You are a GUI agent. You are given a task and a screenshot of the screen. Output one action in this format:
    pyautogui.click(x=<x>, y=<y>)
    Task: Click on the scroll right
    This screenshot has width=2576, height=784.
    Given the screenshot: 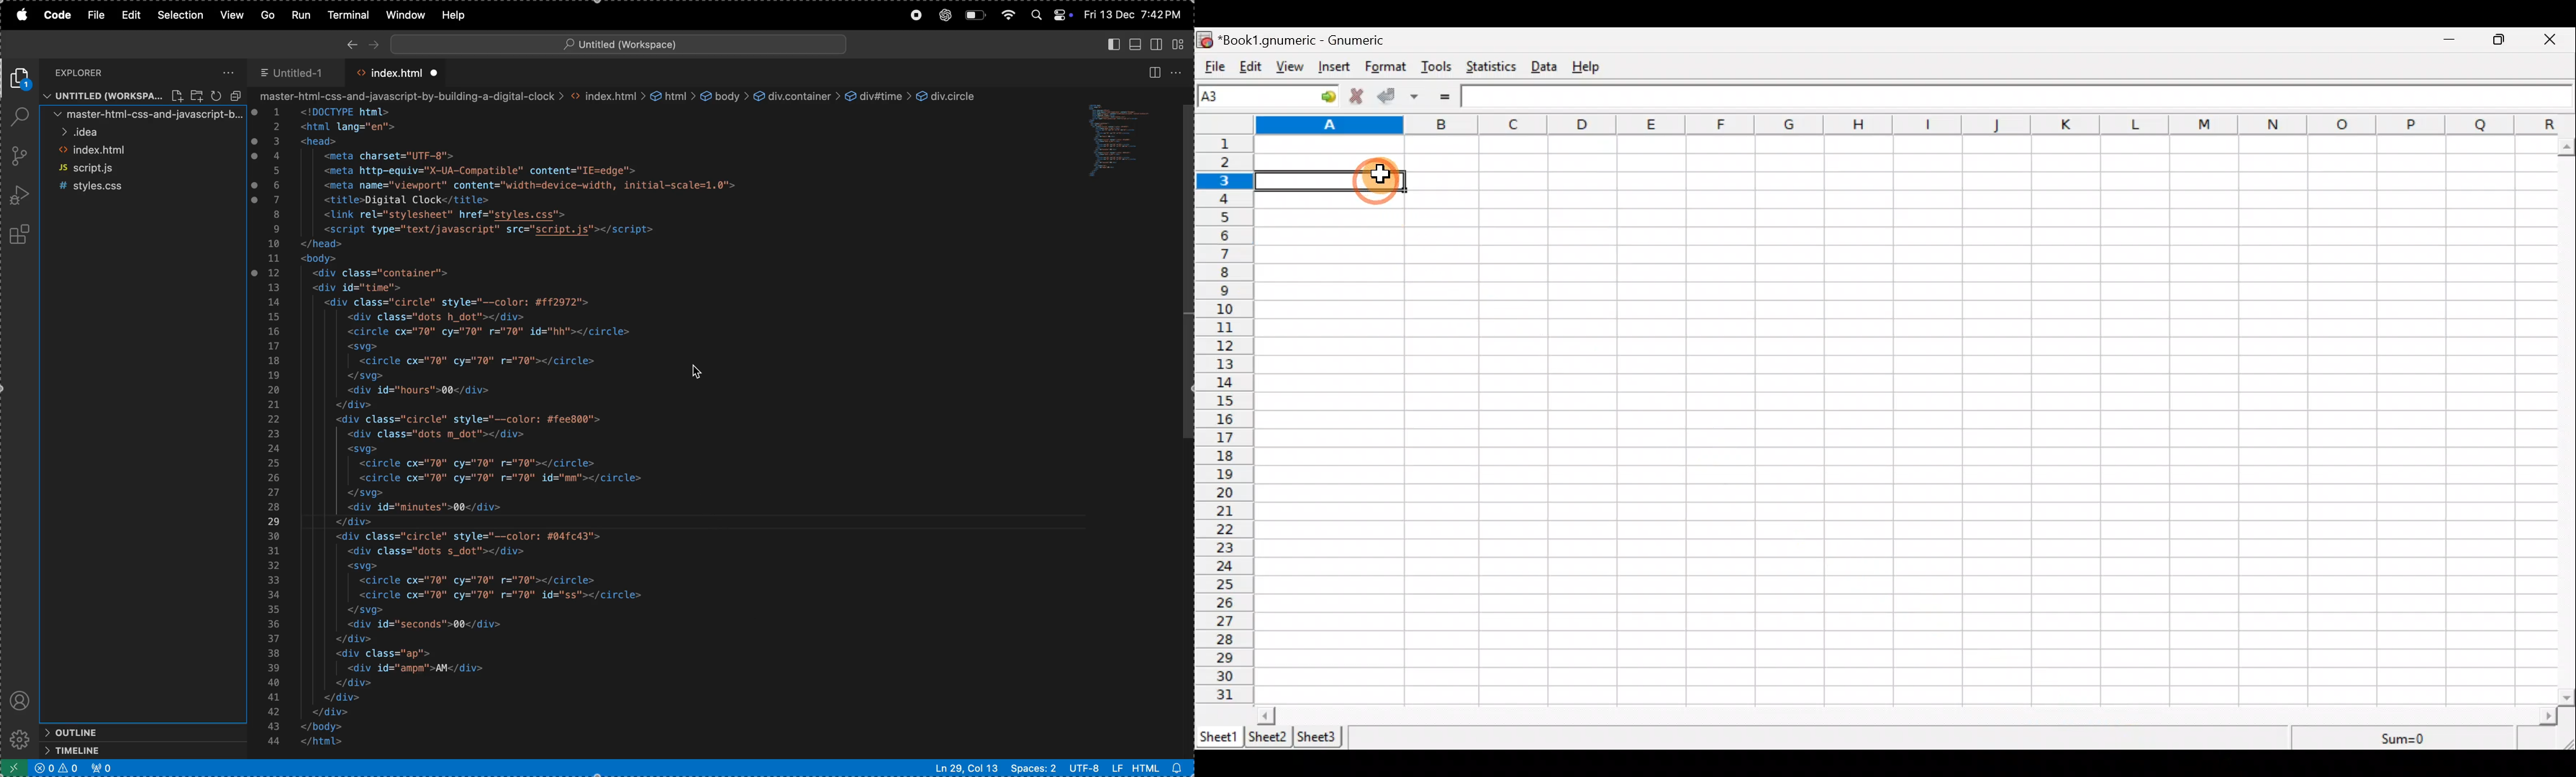 What is the action you would take?
    pyautogui.click(x=2548, y=717)
    